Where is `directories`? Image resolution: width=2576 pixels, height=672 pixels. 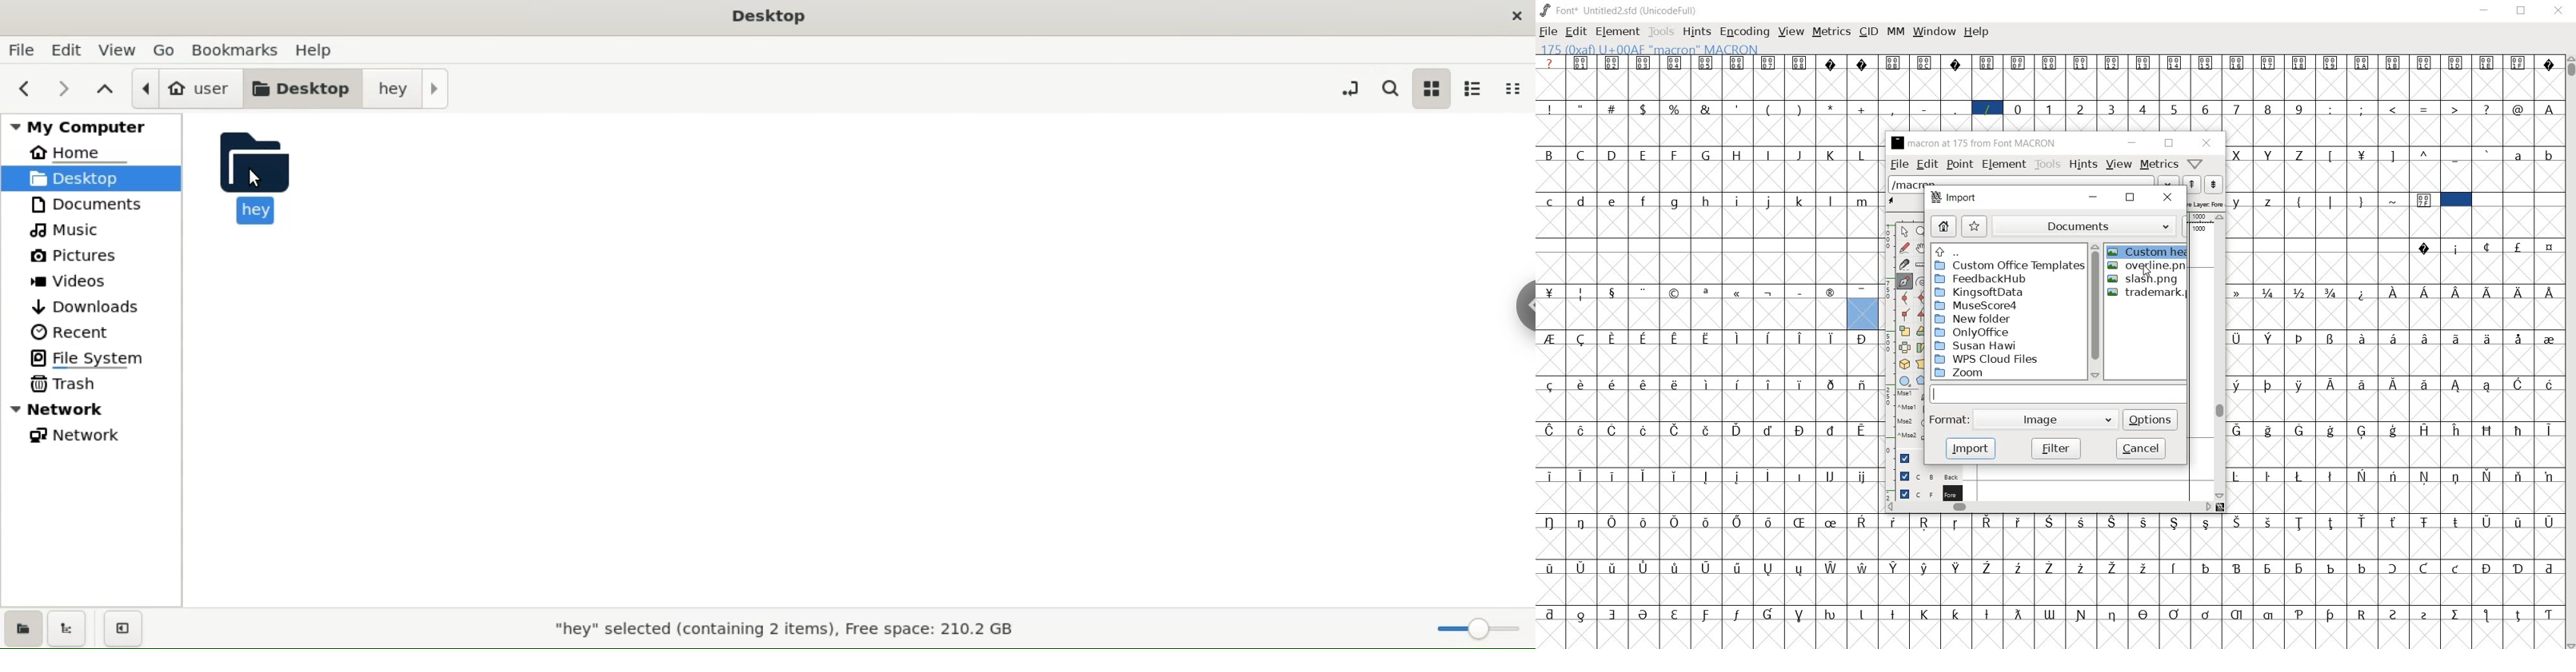
directories is located at coordinates (2007, 251).